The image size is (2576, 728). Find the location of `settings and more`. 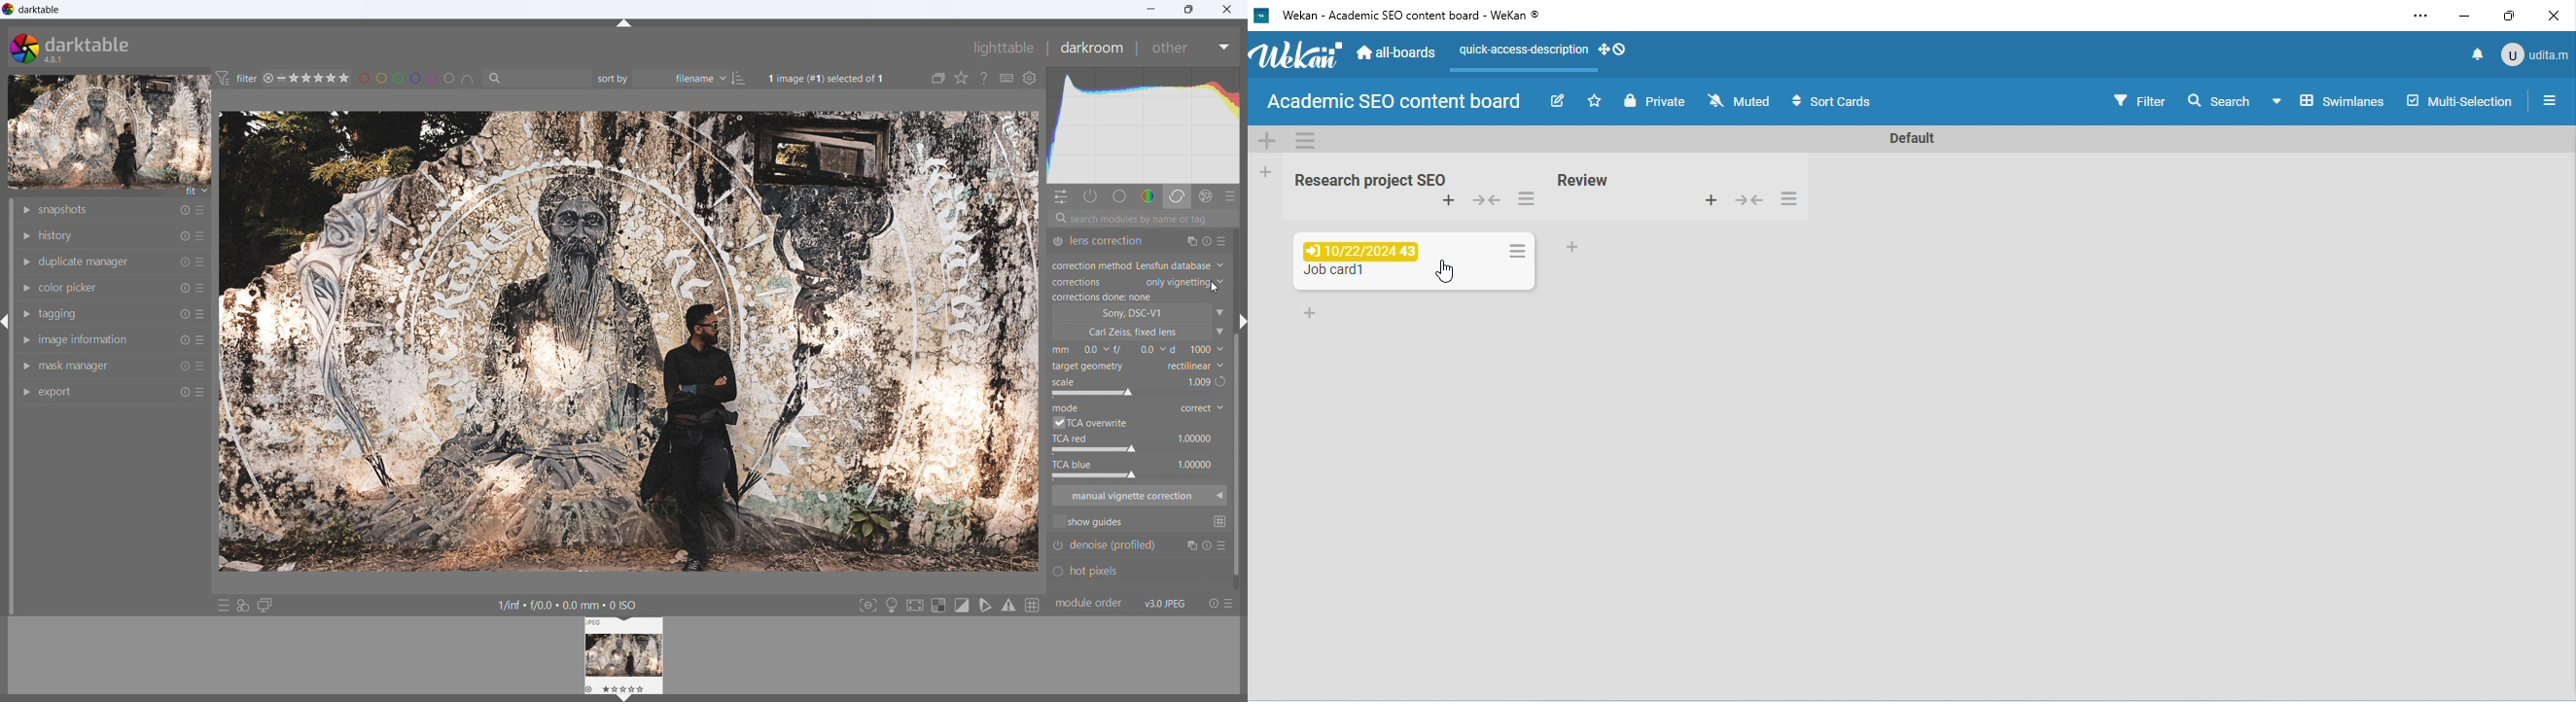

settings and more is located at coordinates (2419, 17).